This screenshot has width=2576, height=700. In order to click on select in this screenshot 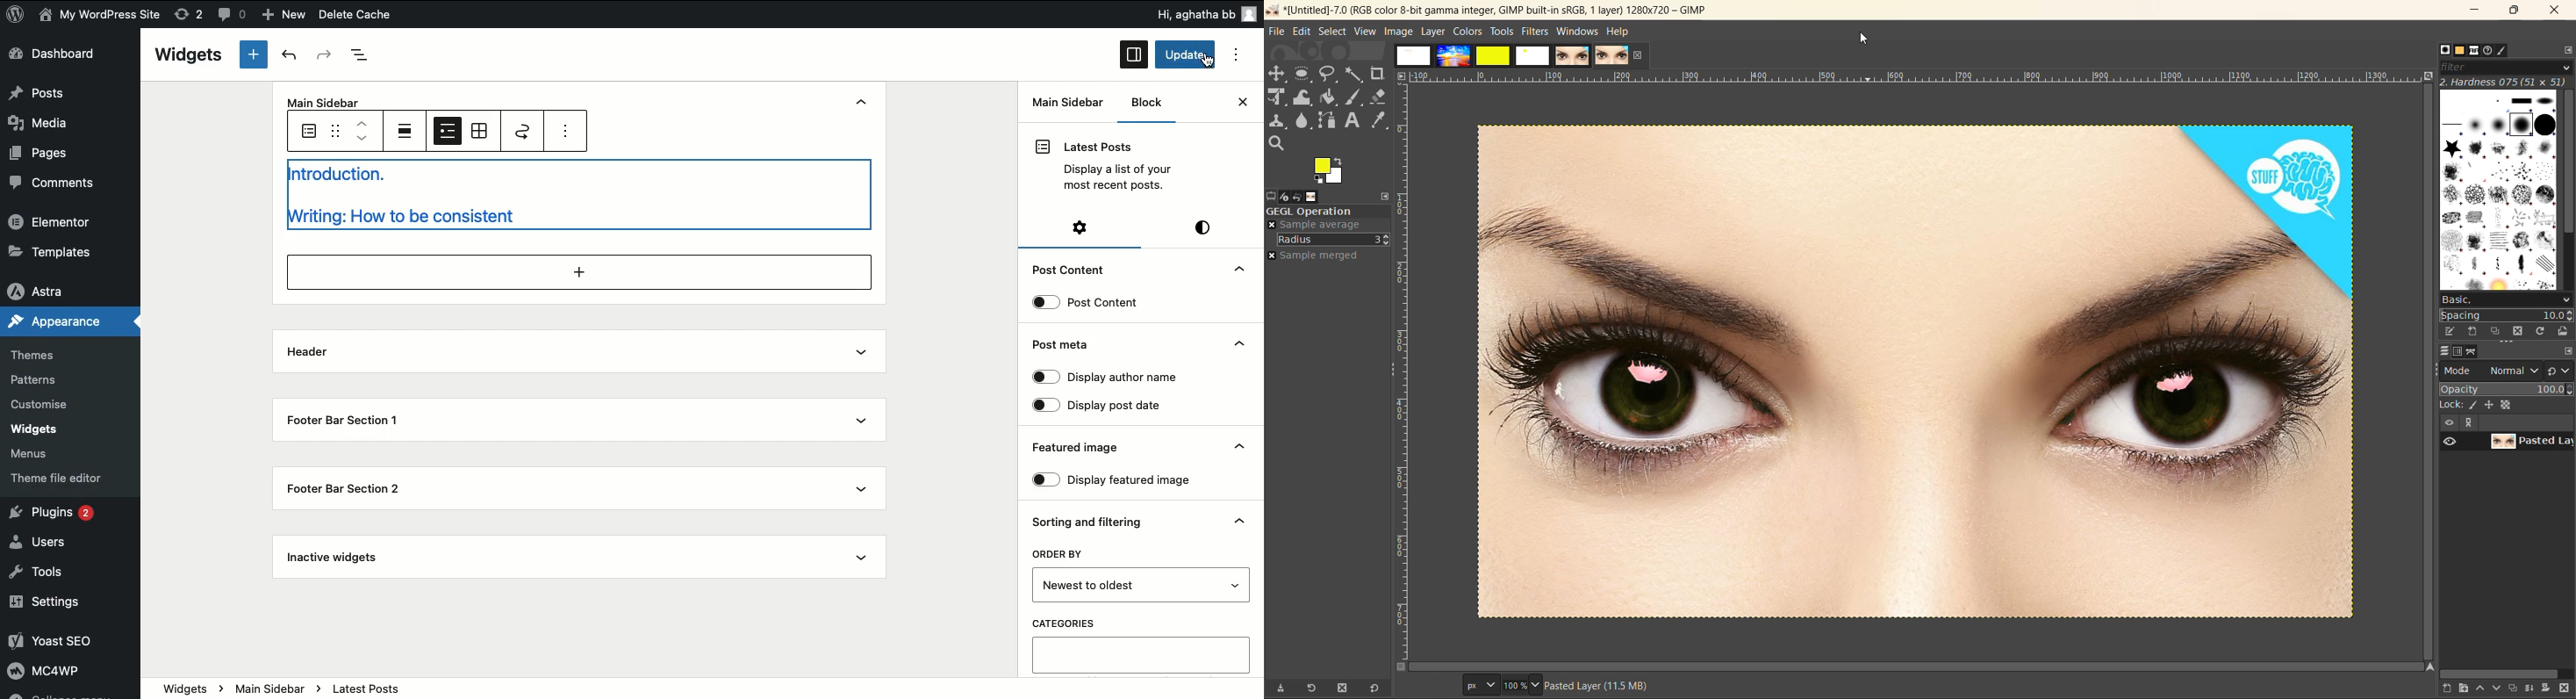, I will do `click(1332, 31)`.